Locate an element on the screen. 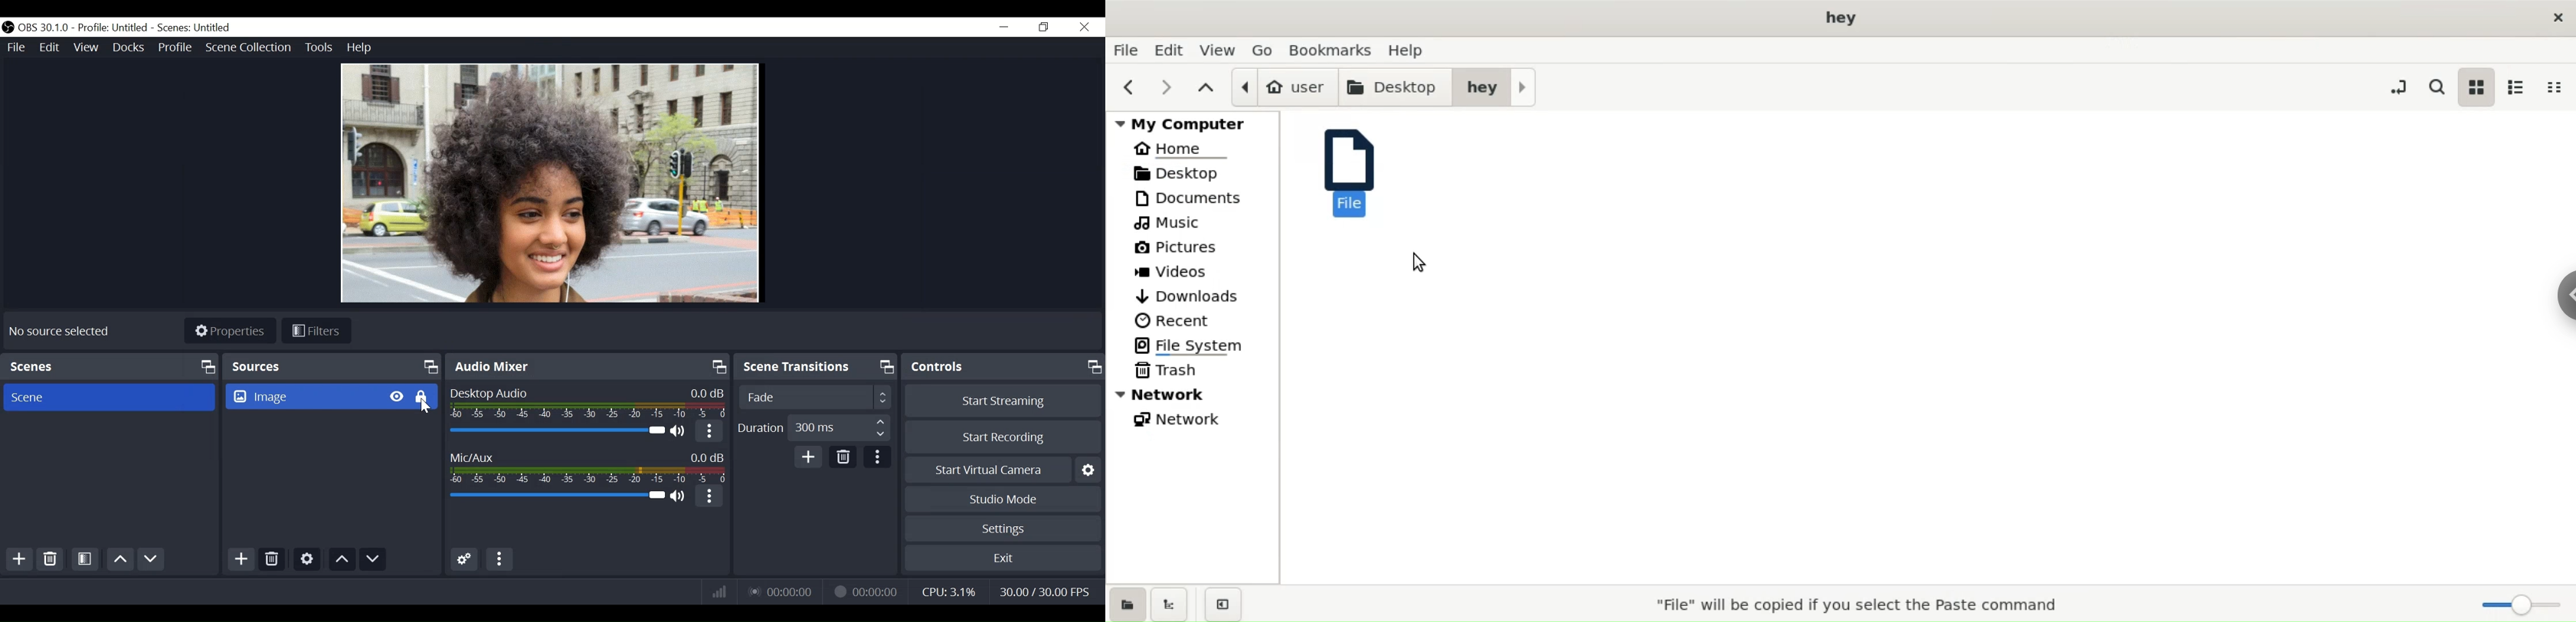  Exit is located at coordinates (1003, 559).